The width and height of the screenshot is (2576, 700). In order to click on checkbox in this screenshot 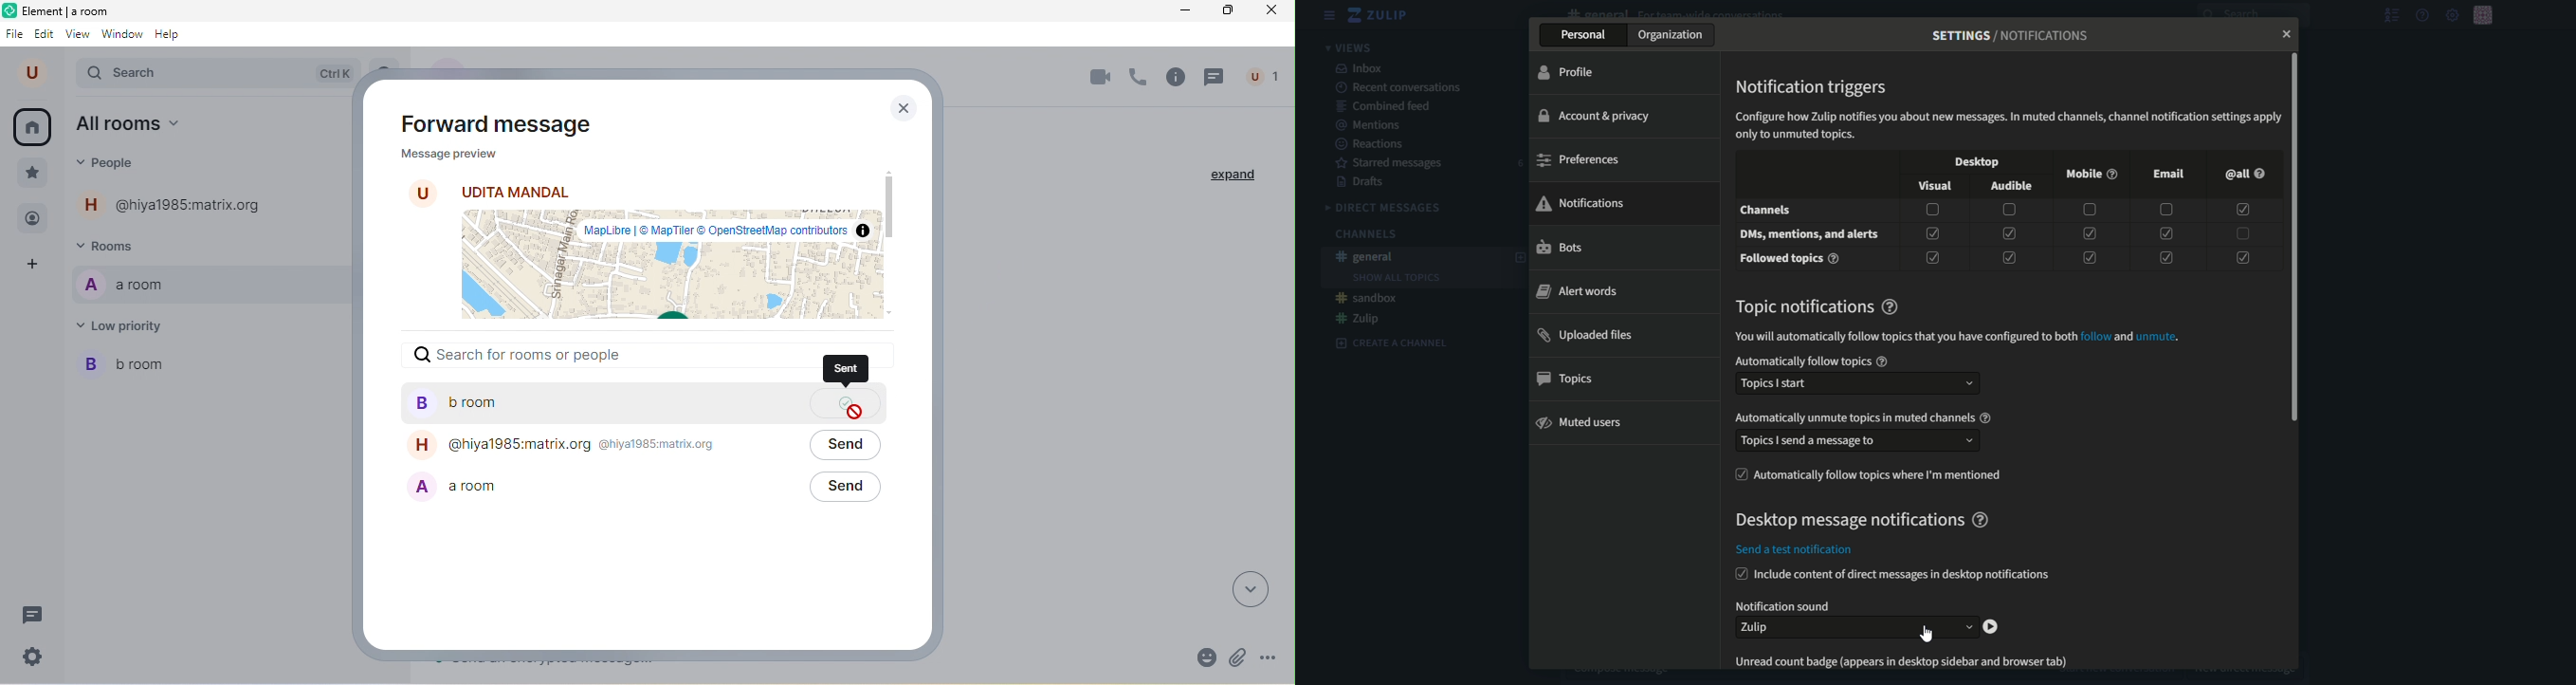, I will do `click(2010, 210)`.